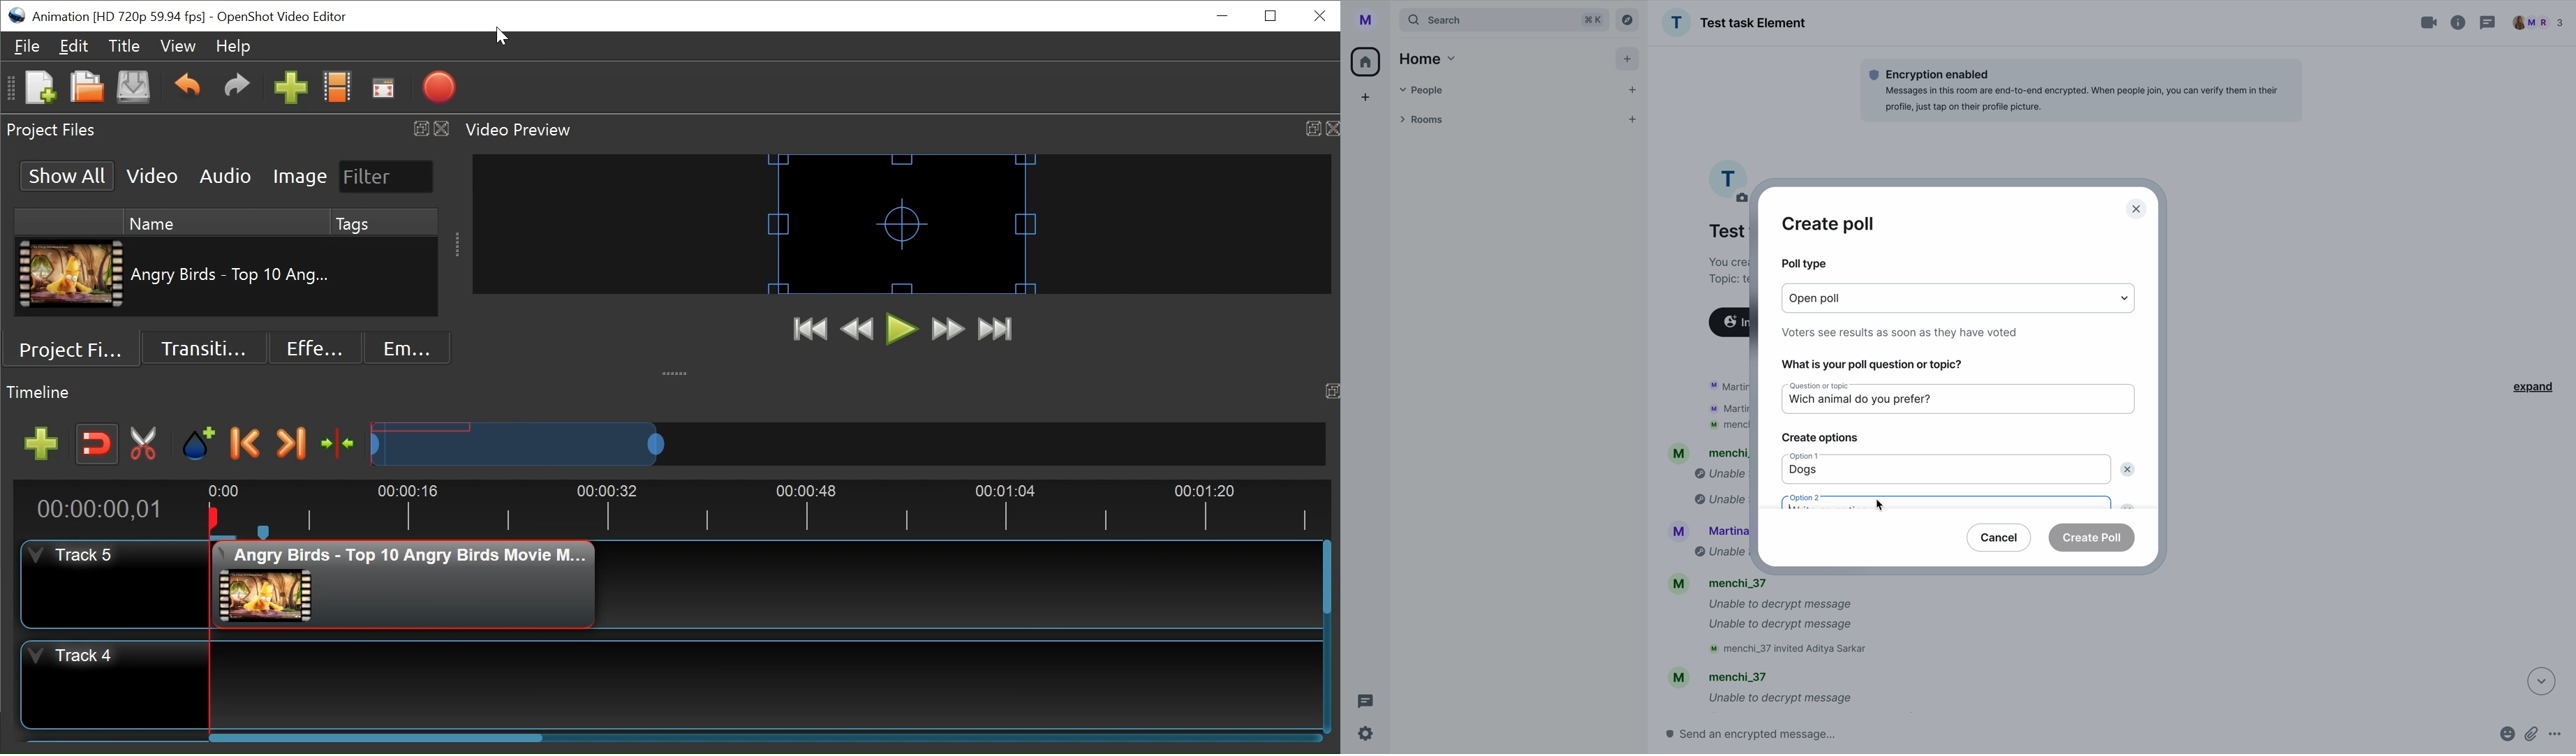 Image resolution: width=2576 pixels, height=756 pixels. Describe the element at coordinates (2538, 23) in the screenshot. I see `people` at that location.